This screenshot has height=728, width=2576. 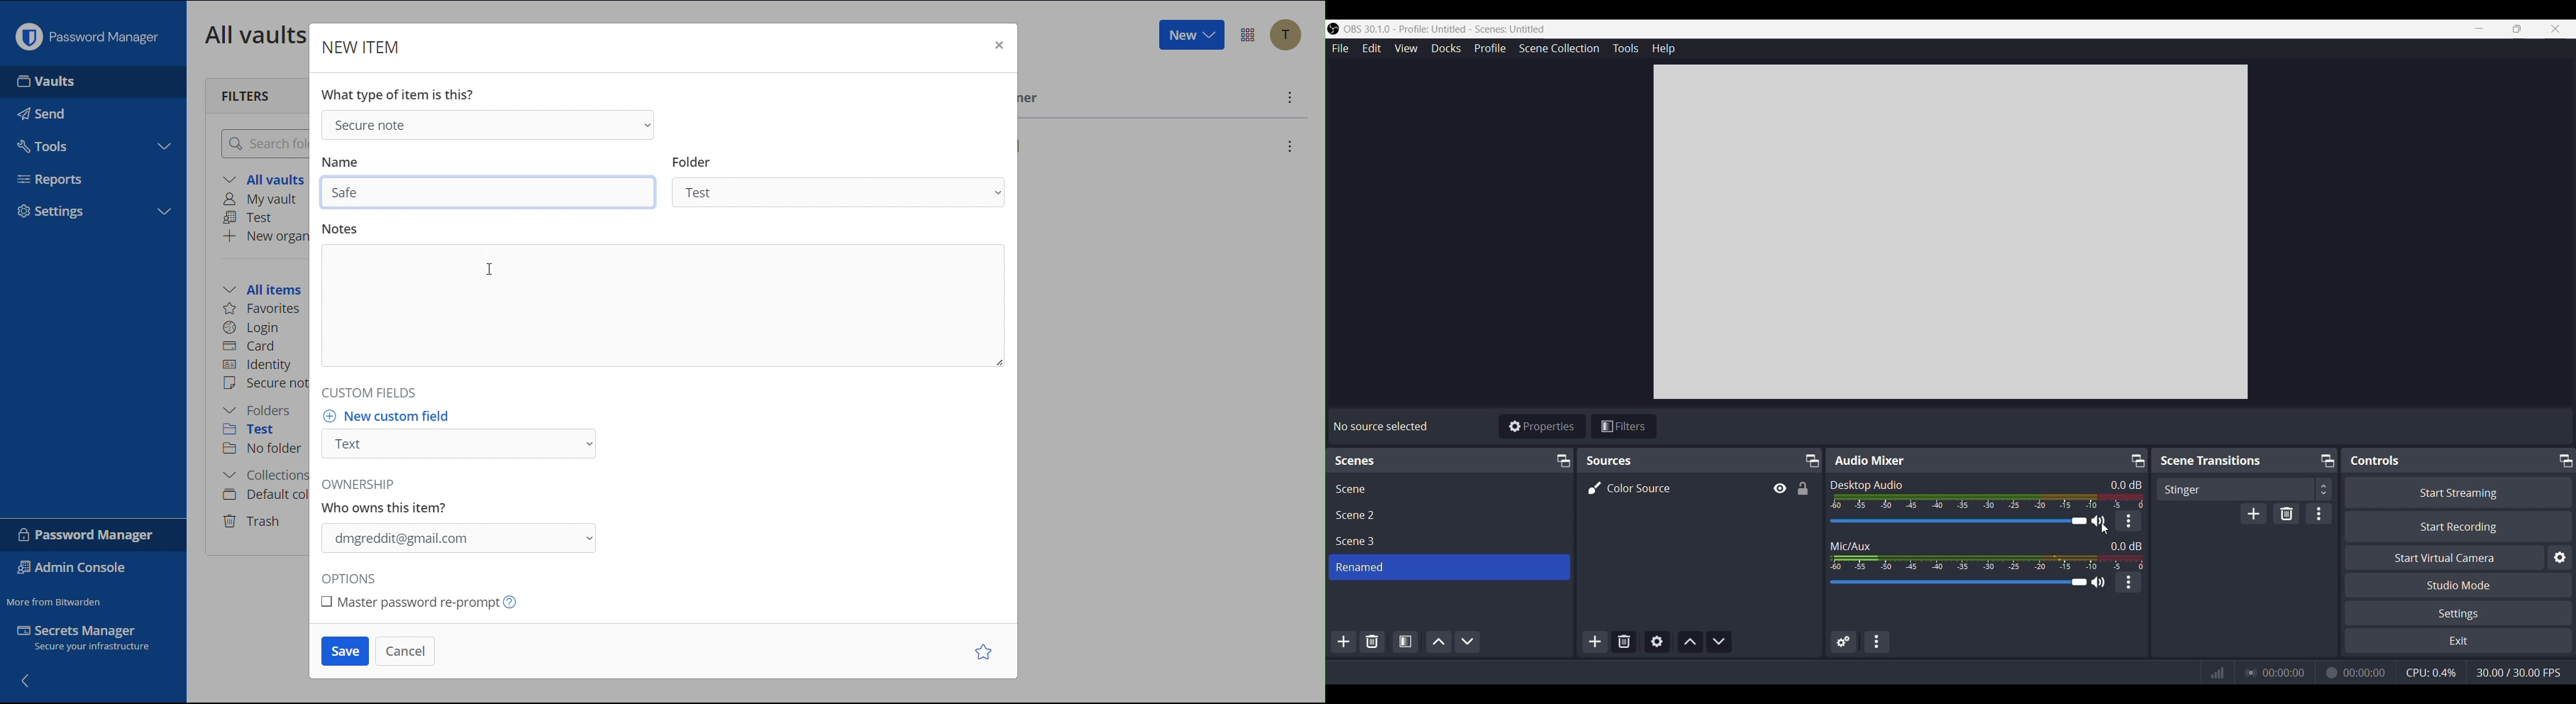 What do you see at coordinates (252, 218) in the screenshot?
I see `Test` at bounding box center [252, 218].